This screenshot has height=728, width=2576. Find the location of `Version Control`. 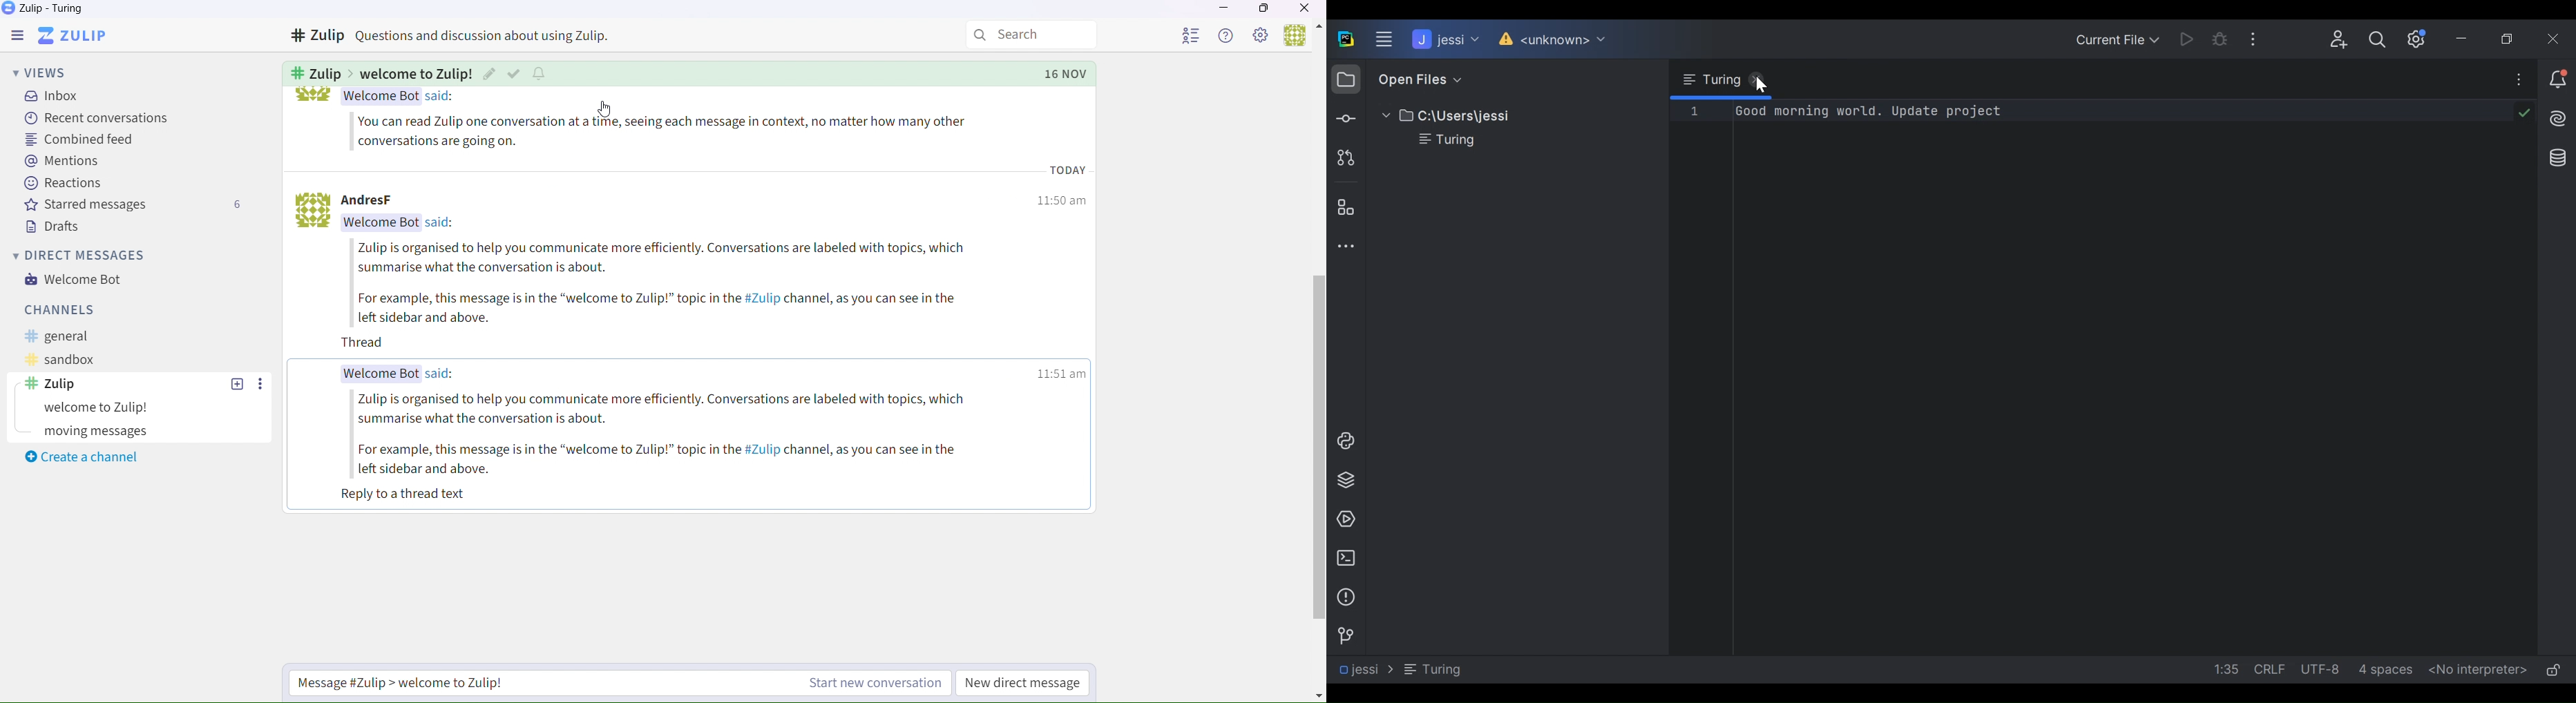

Version Control is located at coordinates (1342, 636).